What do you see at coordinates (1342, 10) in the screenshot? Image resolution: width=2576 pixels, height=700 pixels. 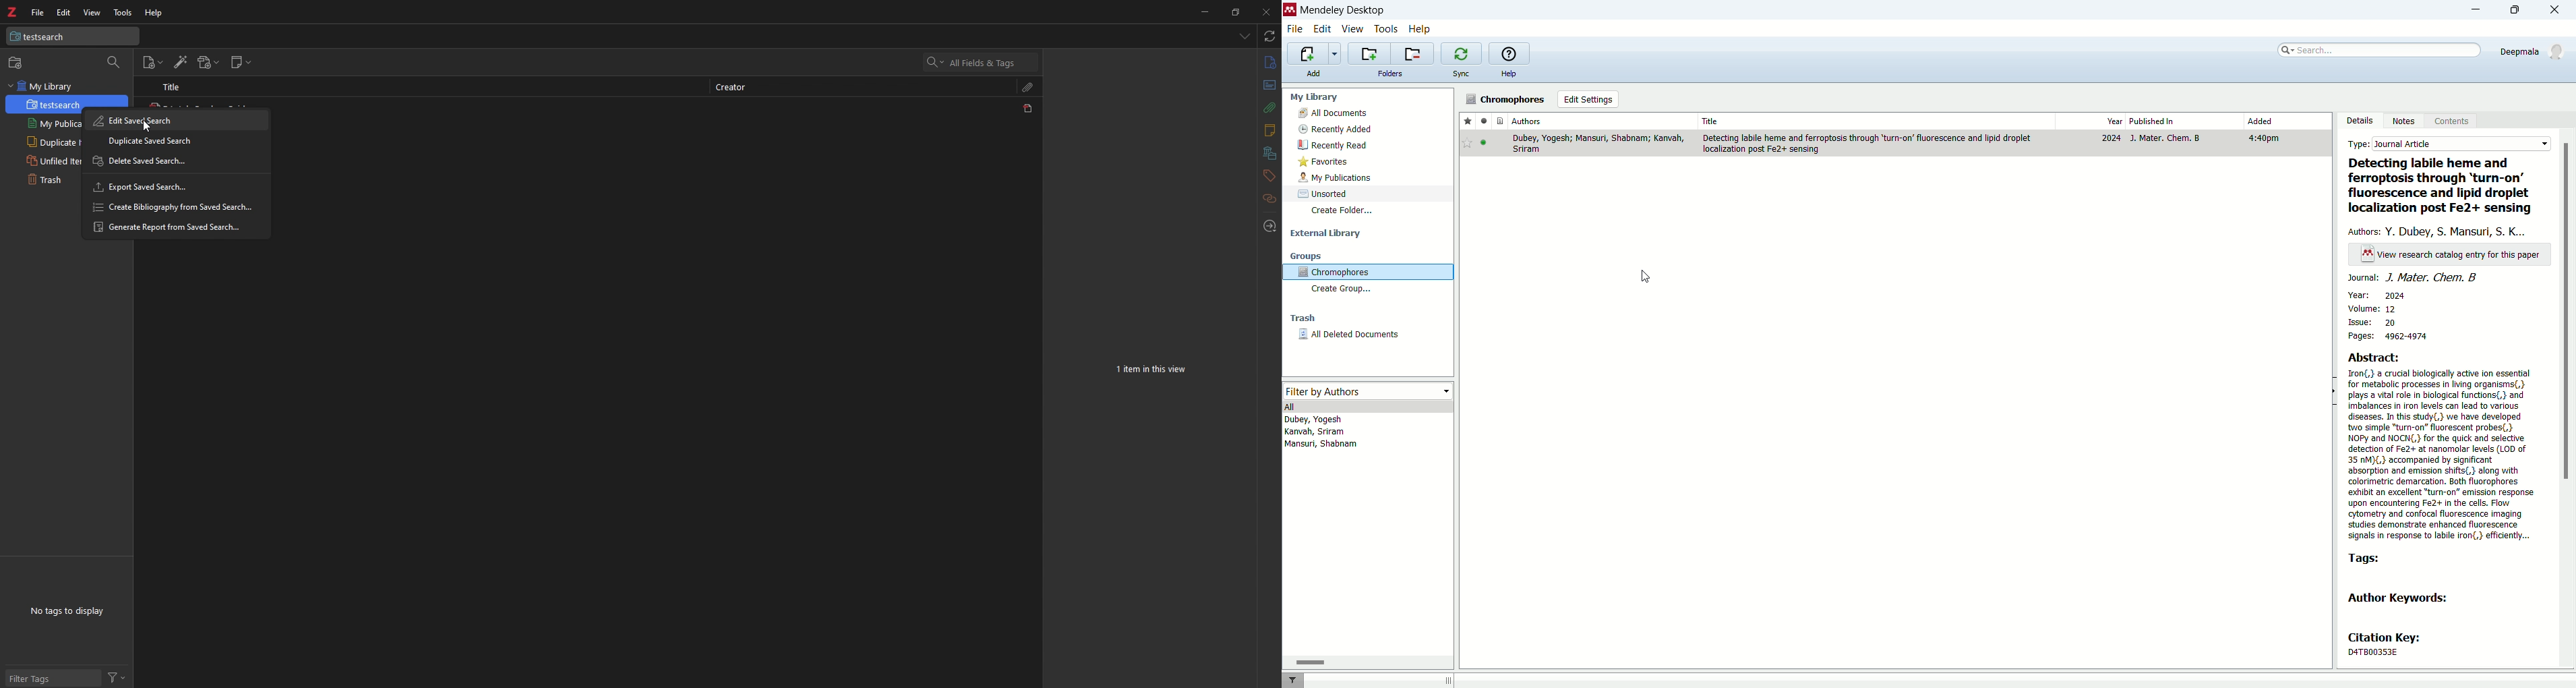 I see `mendeley desktop` at bounding box center [1342, 10].